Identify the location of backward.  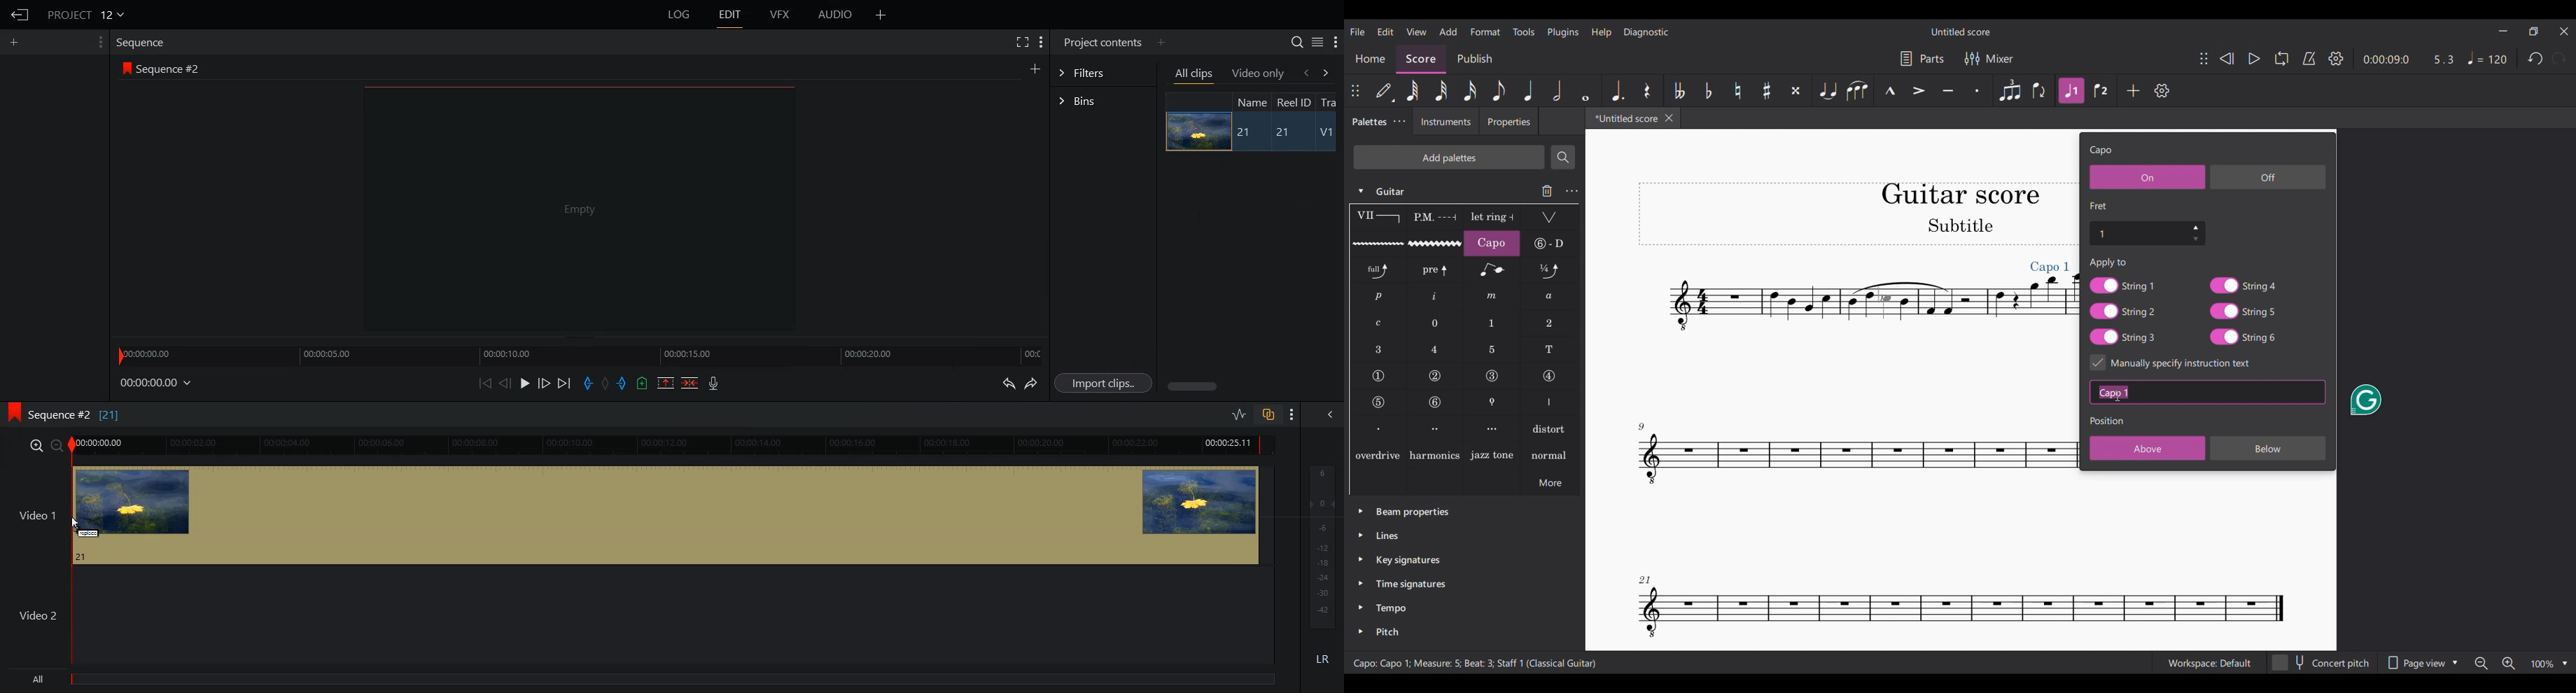
(1305, 72).